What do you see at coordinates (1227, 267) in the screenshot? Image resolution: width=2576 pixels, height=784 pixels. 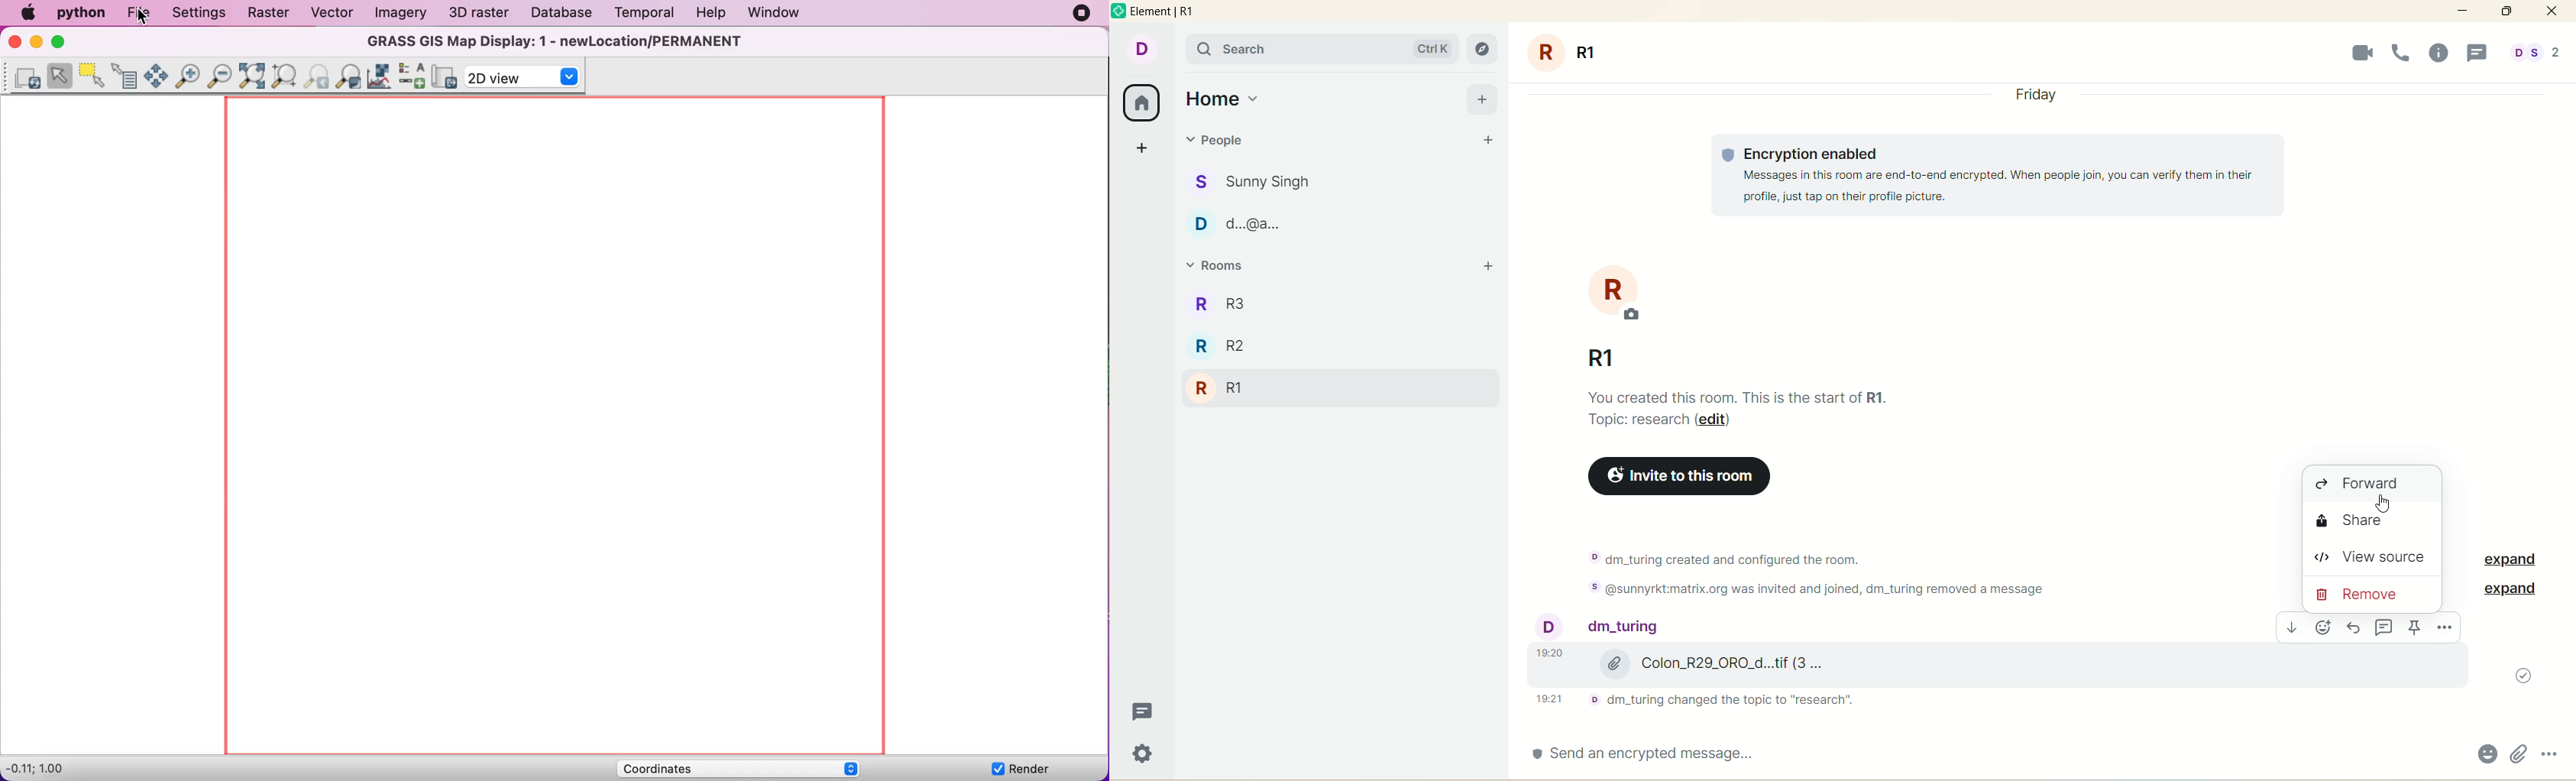 I see `rooms` at bounding box center [1227, 267].